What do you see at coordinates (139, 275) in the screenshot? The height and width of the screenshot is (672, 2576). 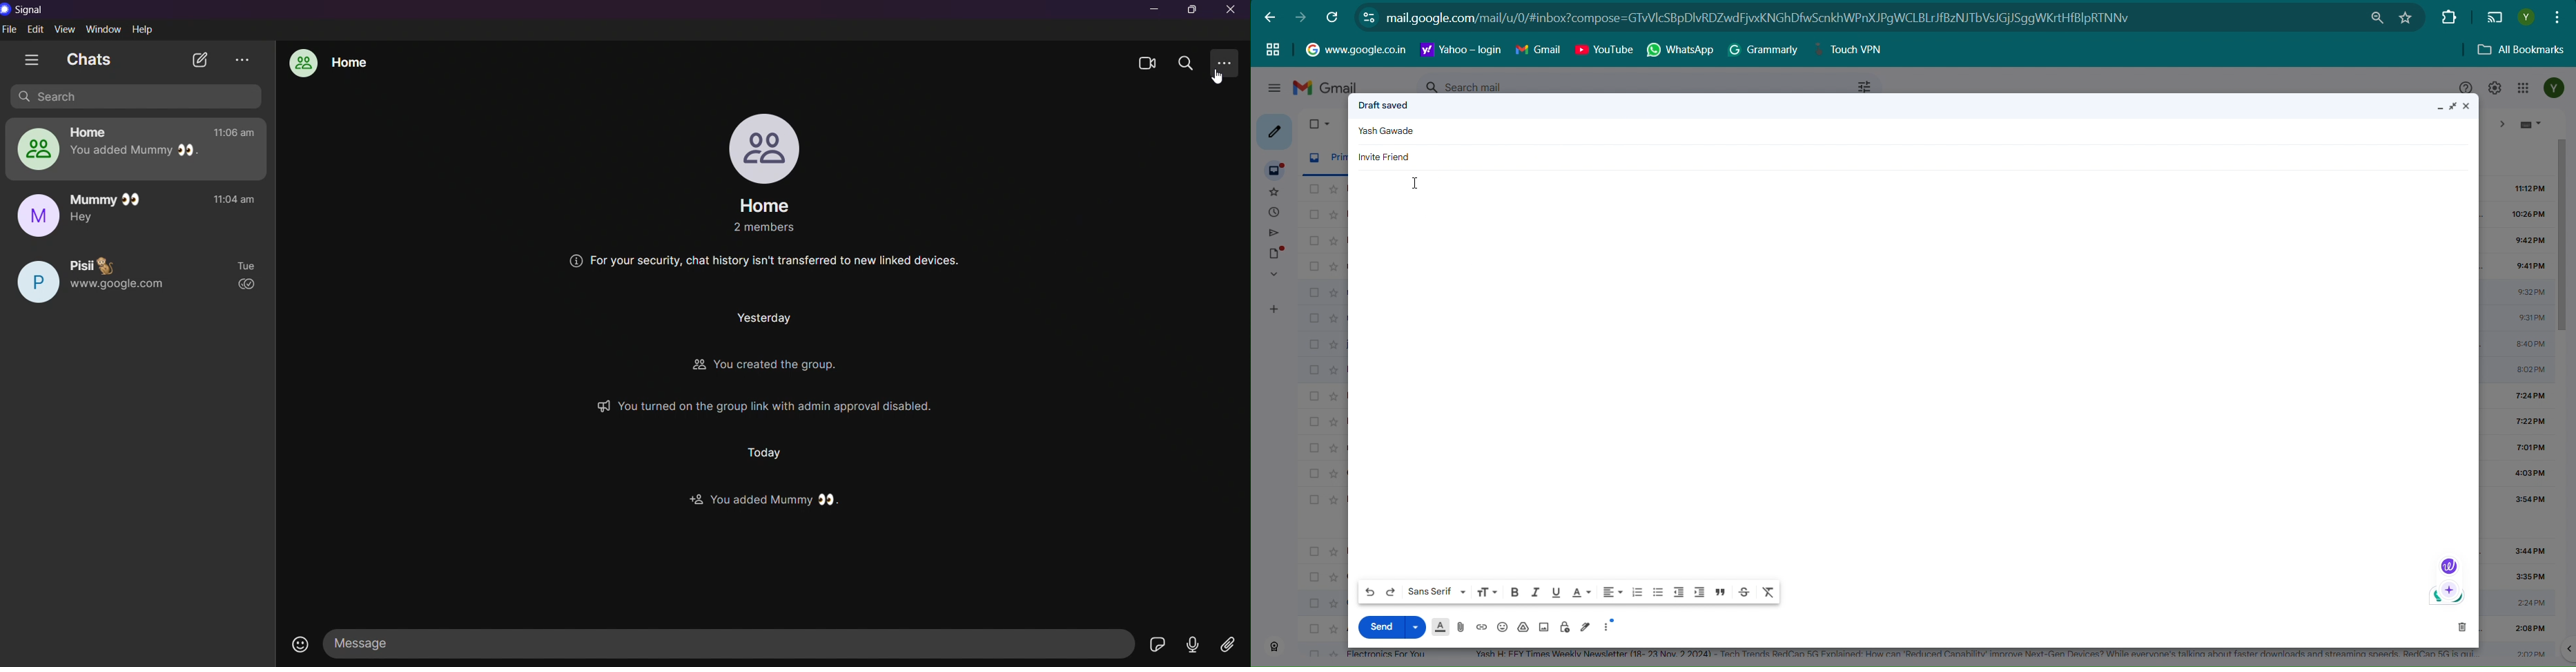 I see `pisi chat` at bounding box center [139, 275].